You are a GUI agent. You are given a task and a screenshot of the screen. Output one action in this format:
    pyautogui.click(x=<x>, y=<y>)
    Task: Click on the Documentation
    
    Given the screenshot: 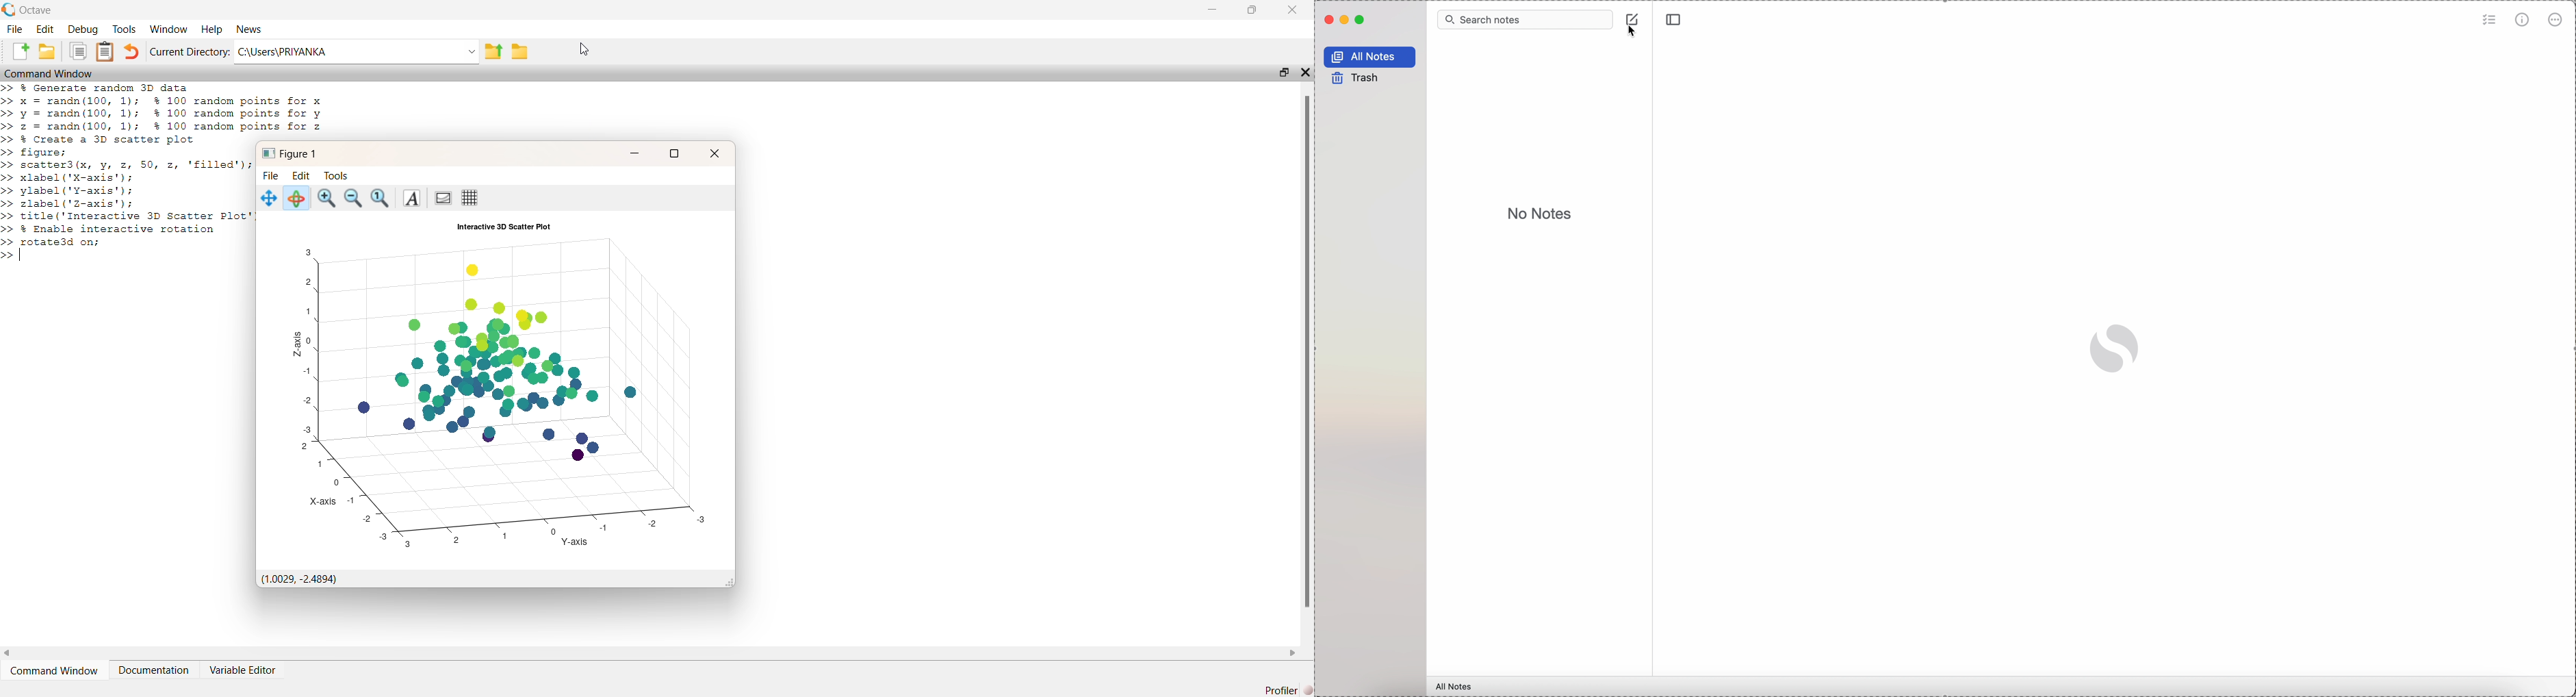 What is the action you would take?
    pyautogui.click(x=153, y=670)
    